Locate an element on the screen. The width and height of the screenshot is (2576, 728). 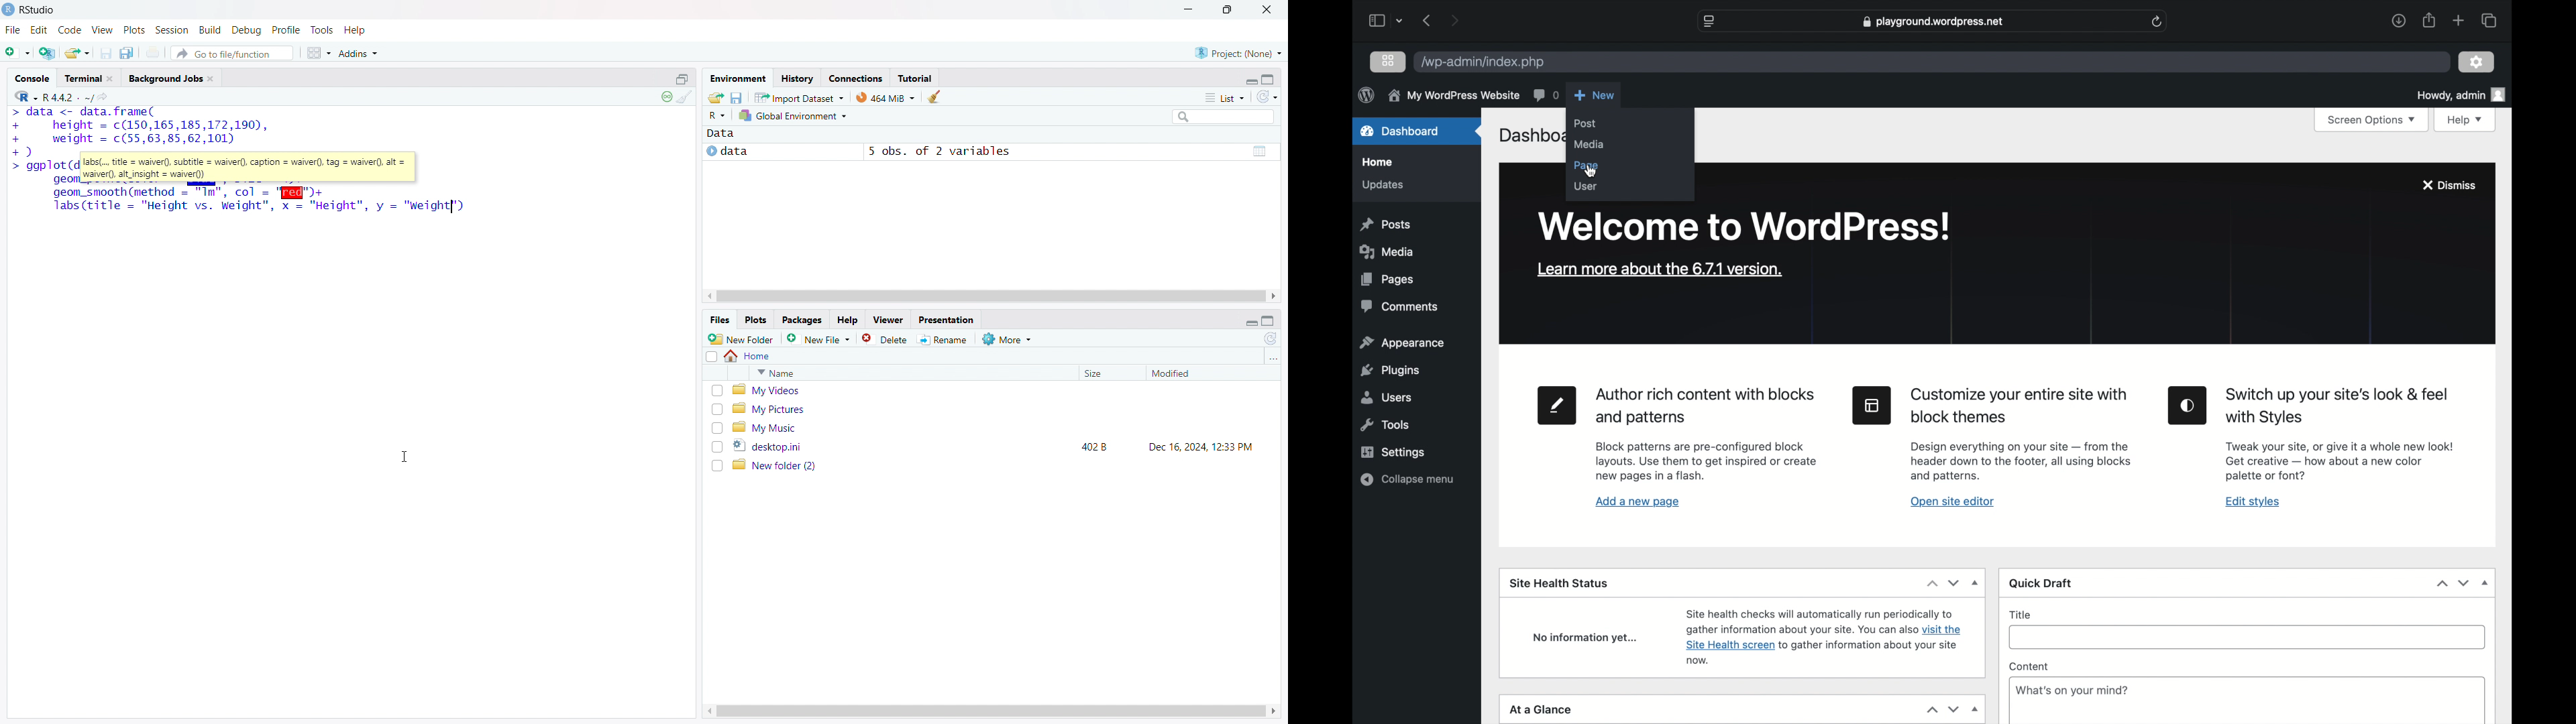
edit styles is located at coordinates (2253, 502).